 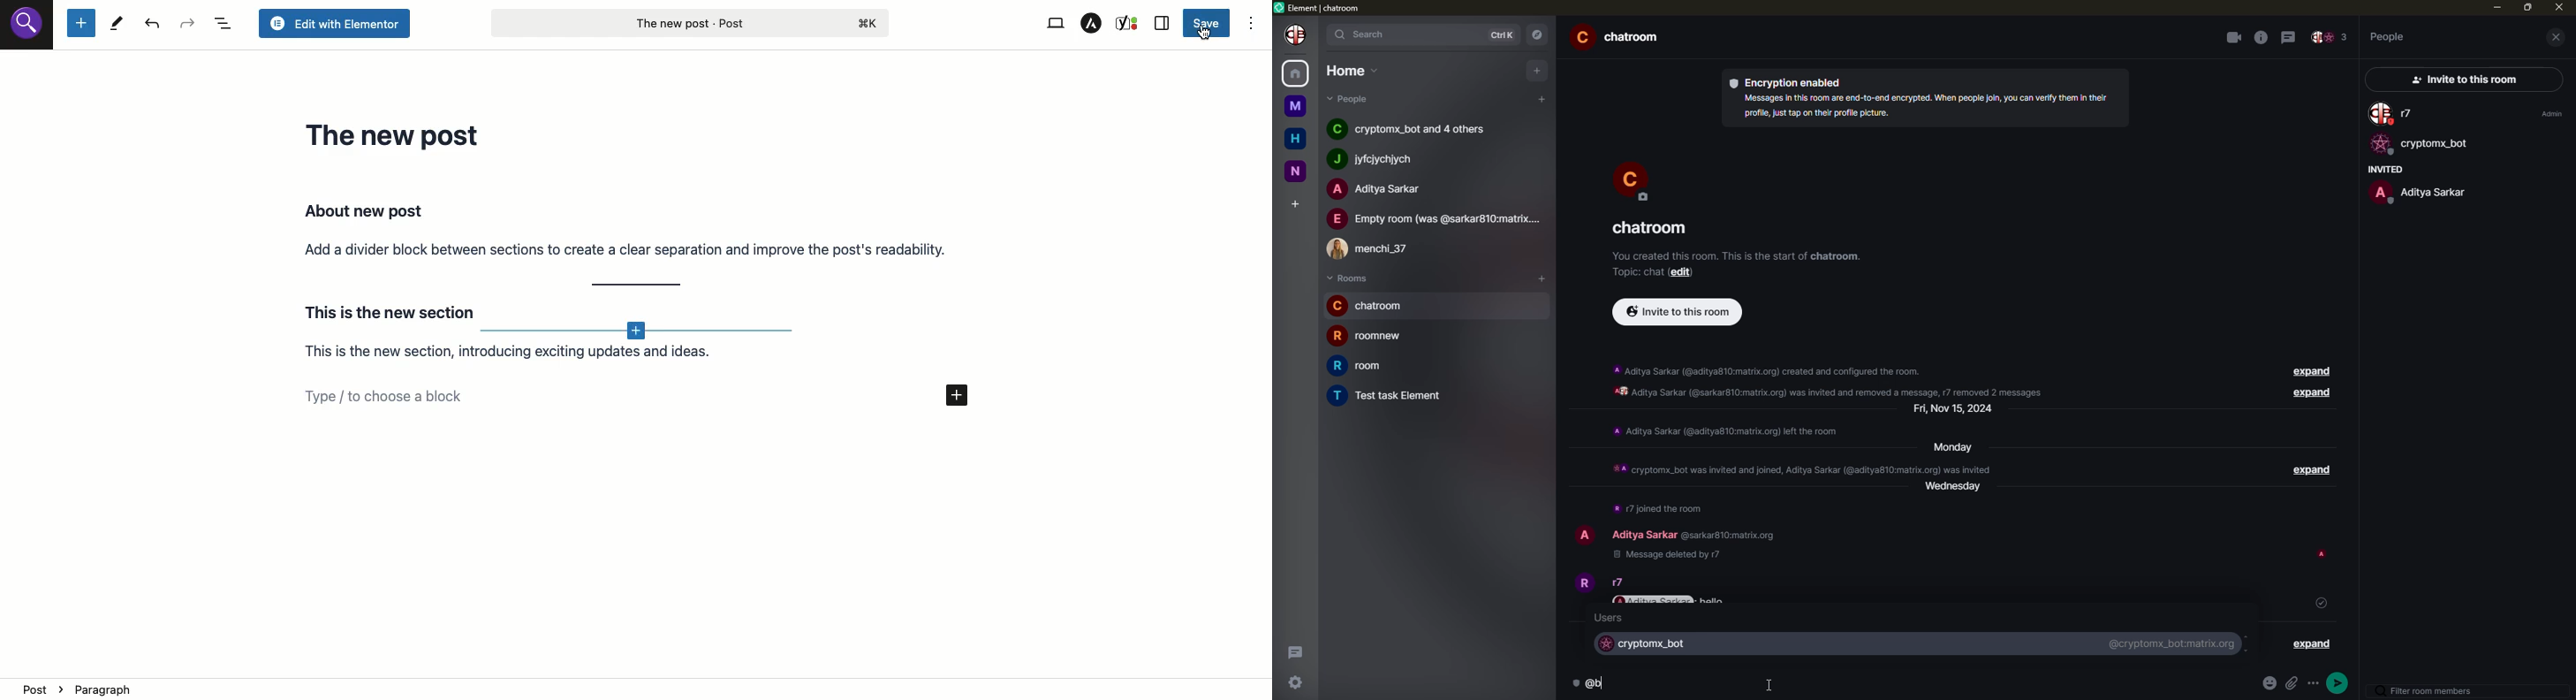 What do you see at coordinates (2233, 37) in the screenshot?
I see `video` at bounding box center [2233, 37].